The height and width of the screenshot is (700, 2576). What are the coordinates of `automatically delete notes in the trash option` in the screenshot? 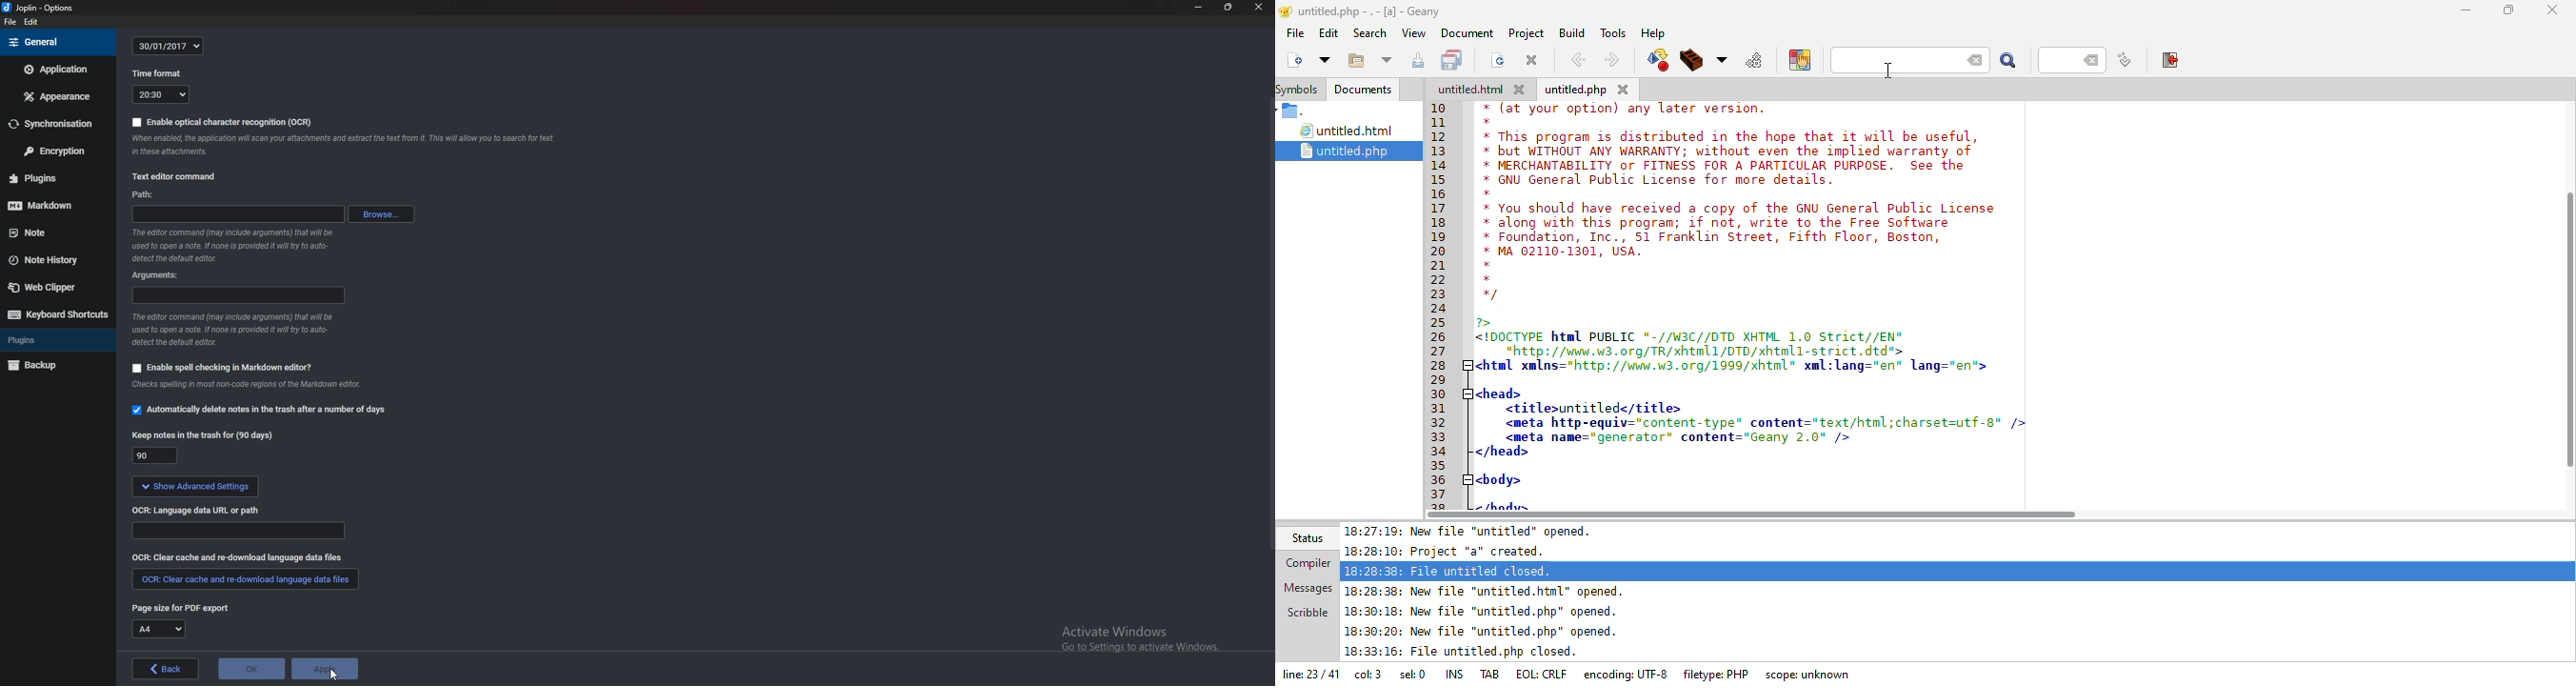 It's located at (260, 409).